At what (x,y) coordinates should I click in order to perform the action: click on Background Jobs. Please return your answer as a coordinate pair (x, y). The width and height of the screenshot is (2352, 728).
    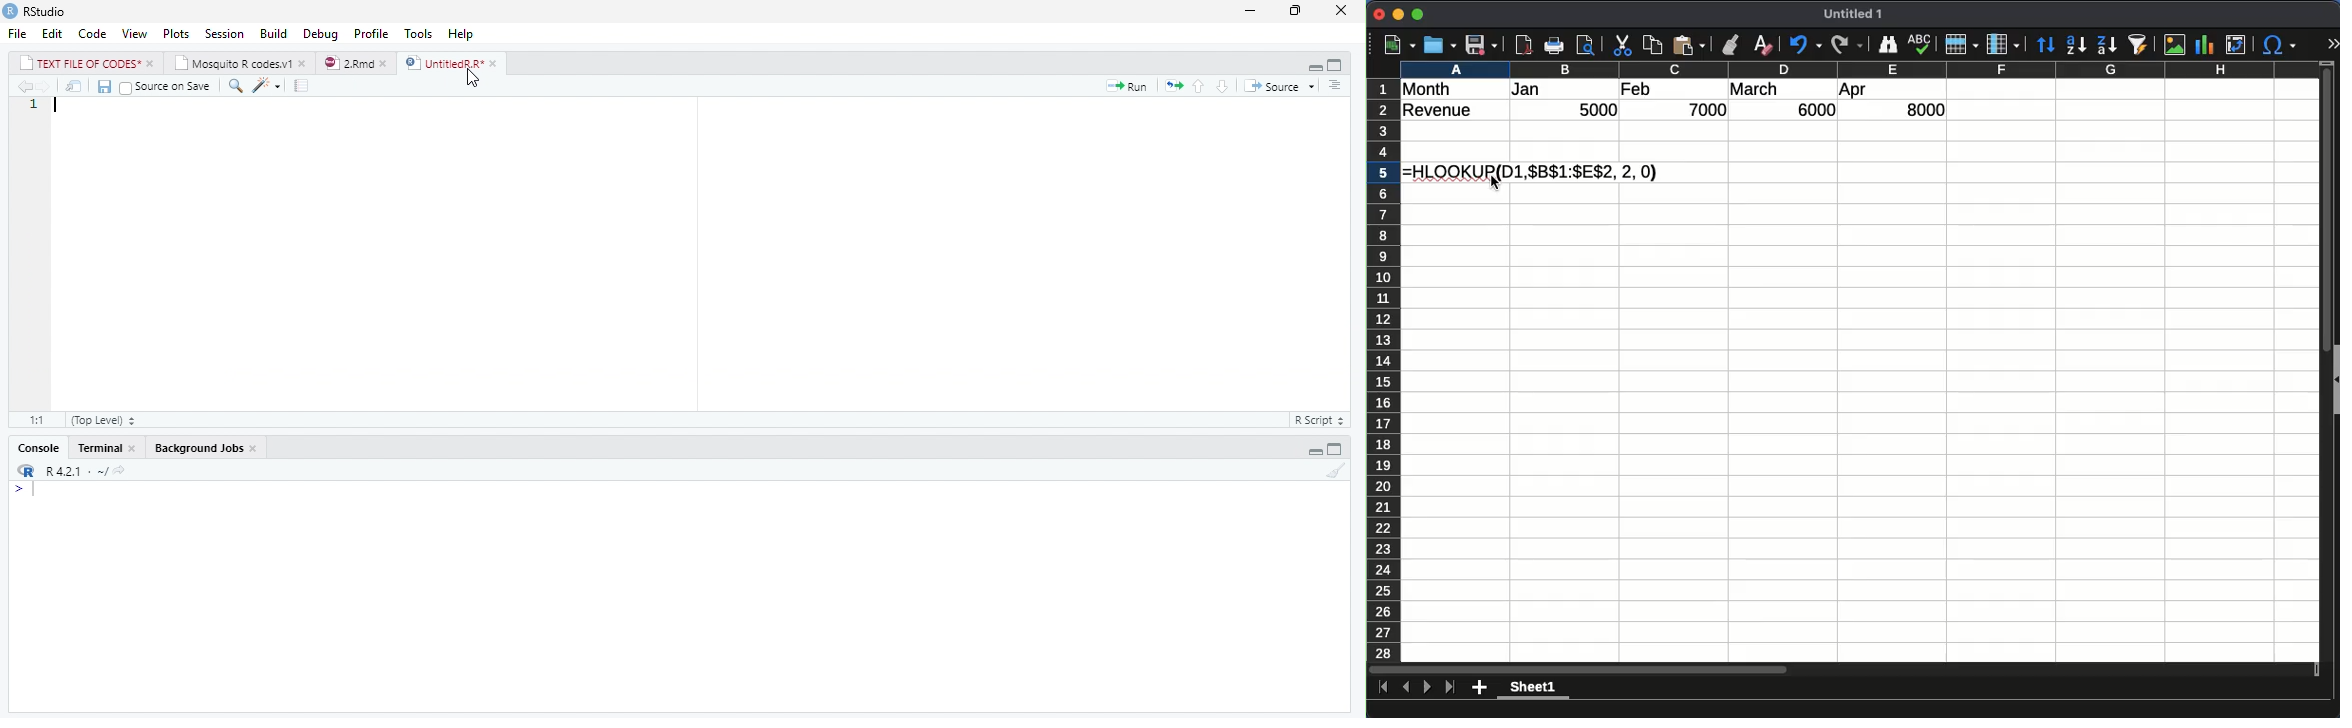
    Looking at the image, I should click on (199, 448).